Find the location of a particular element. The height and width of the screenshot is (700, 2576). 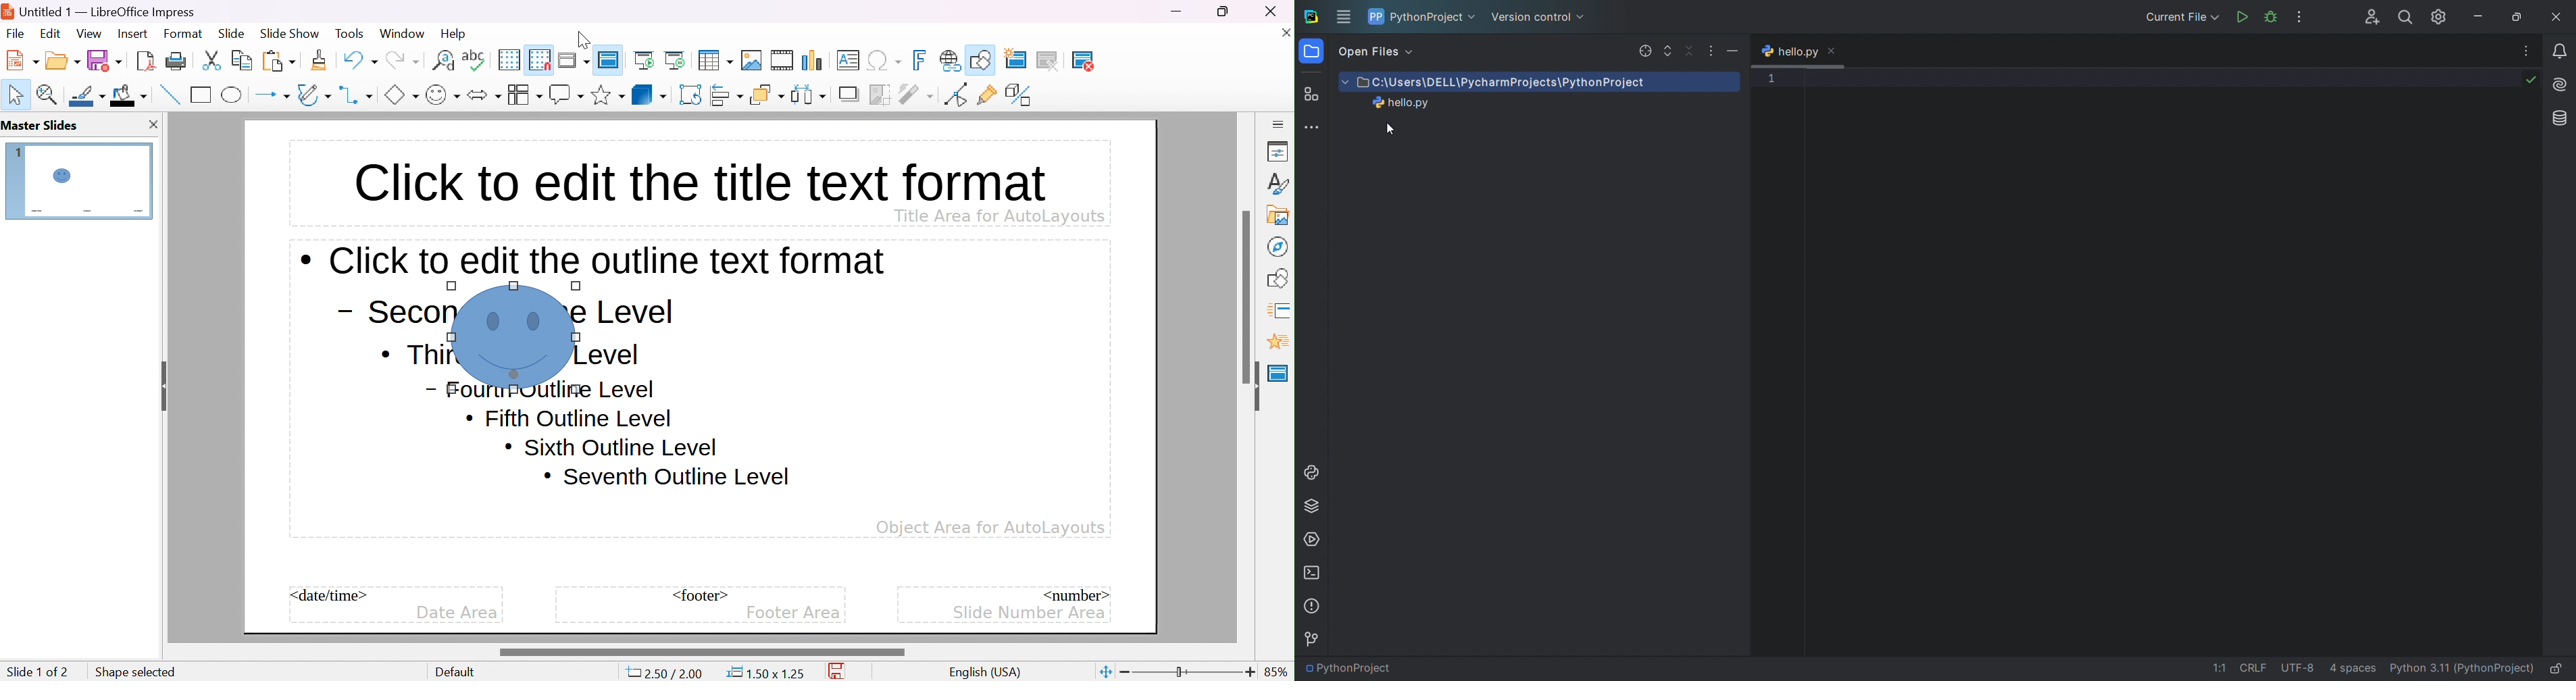

connectors is located at coordinates (357, 95).